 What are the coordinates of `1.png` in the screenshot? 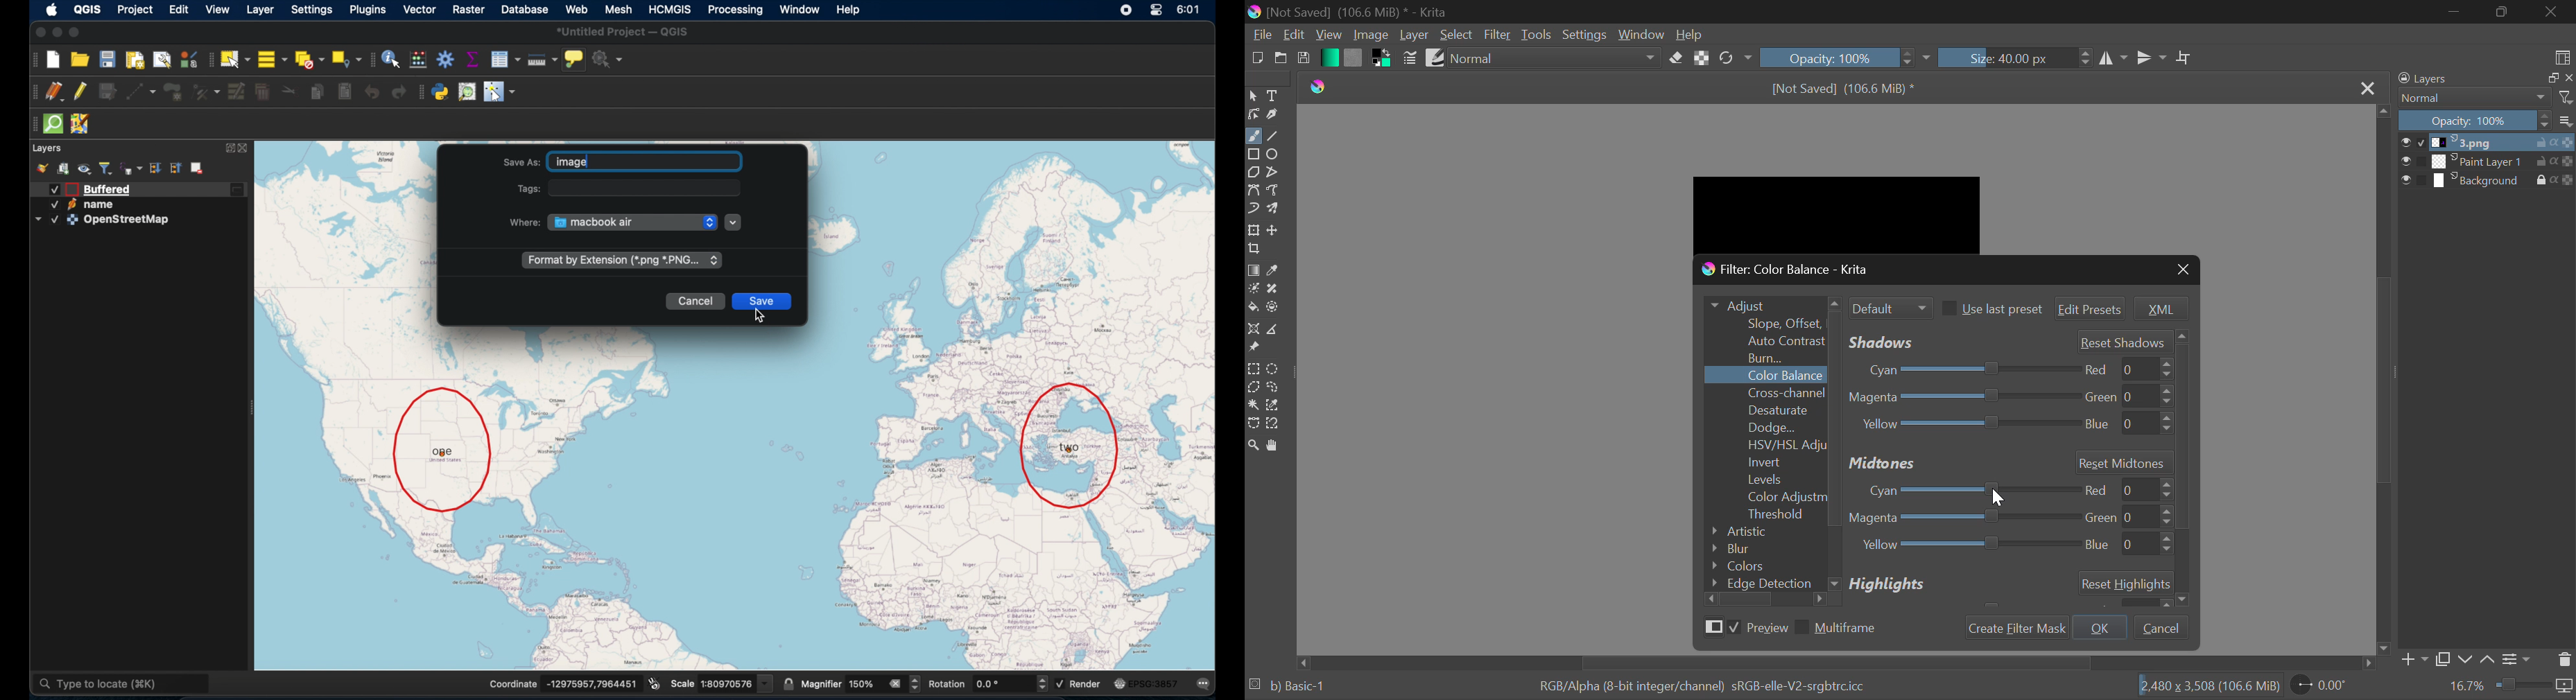 It's located at (2487, 143).